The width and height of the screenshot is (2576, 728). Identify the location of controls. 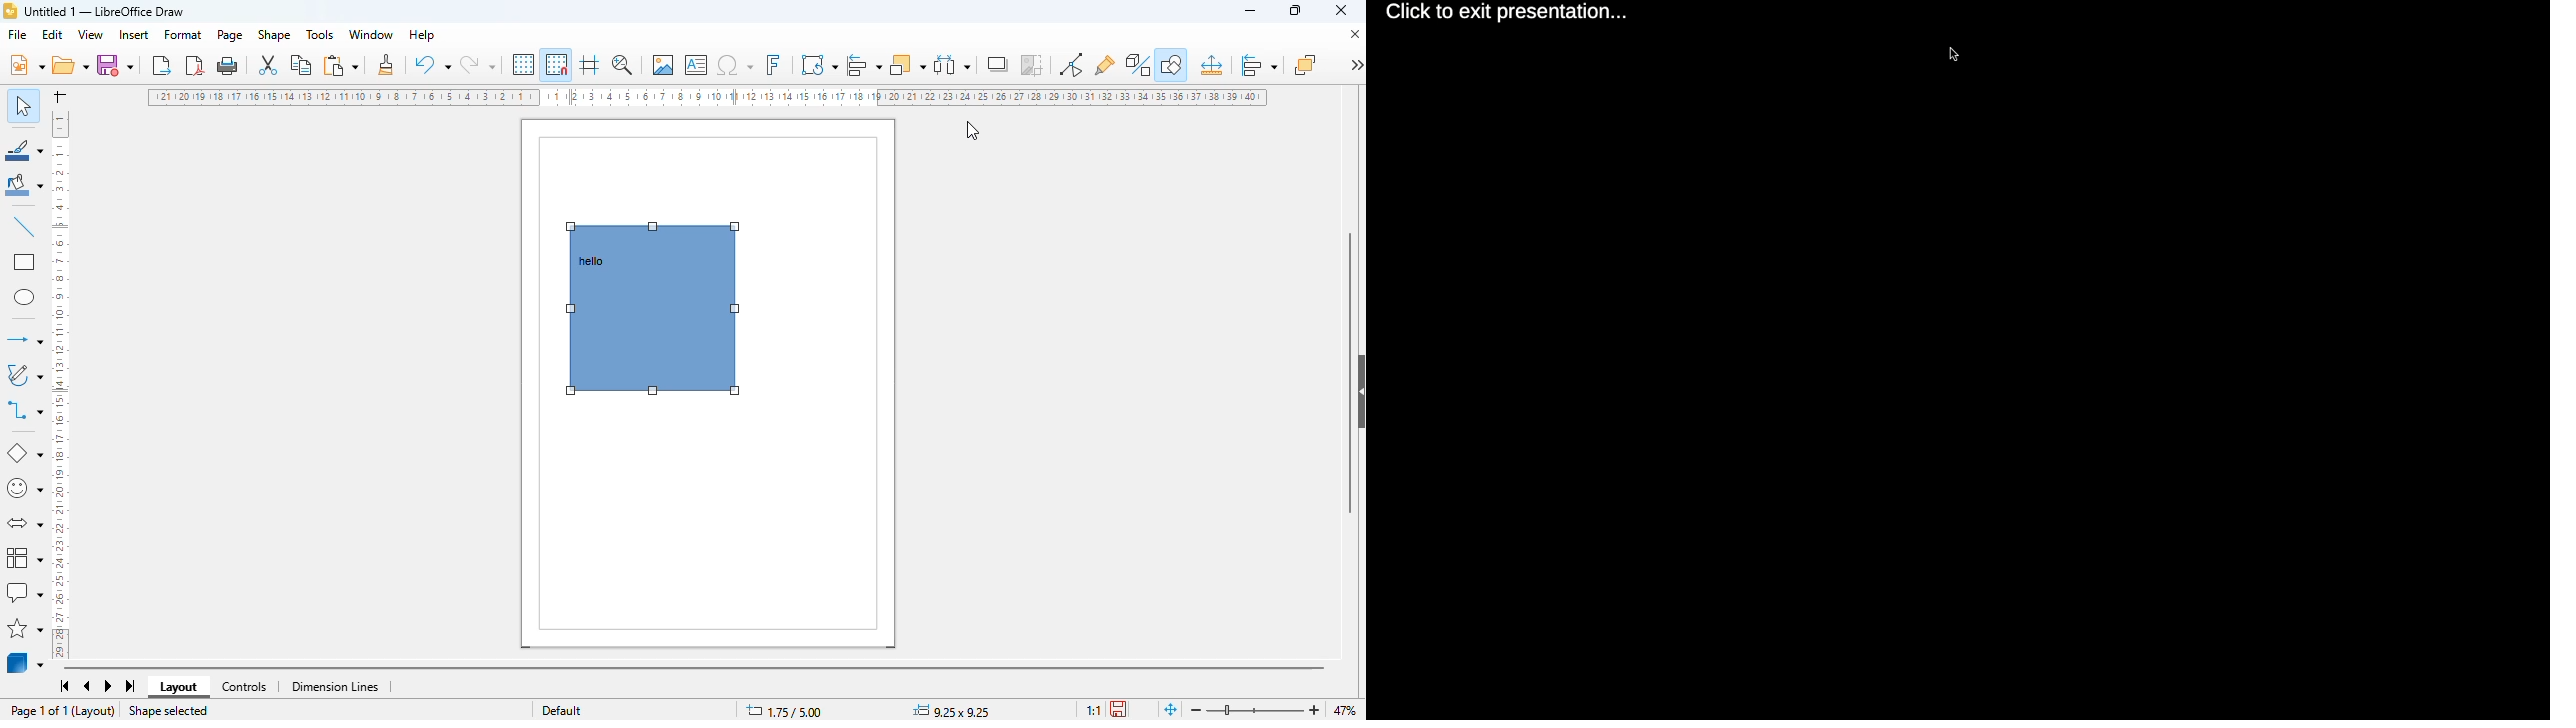
(244, 687).